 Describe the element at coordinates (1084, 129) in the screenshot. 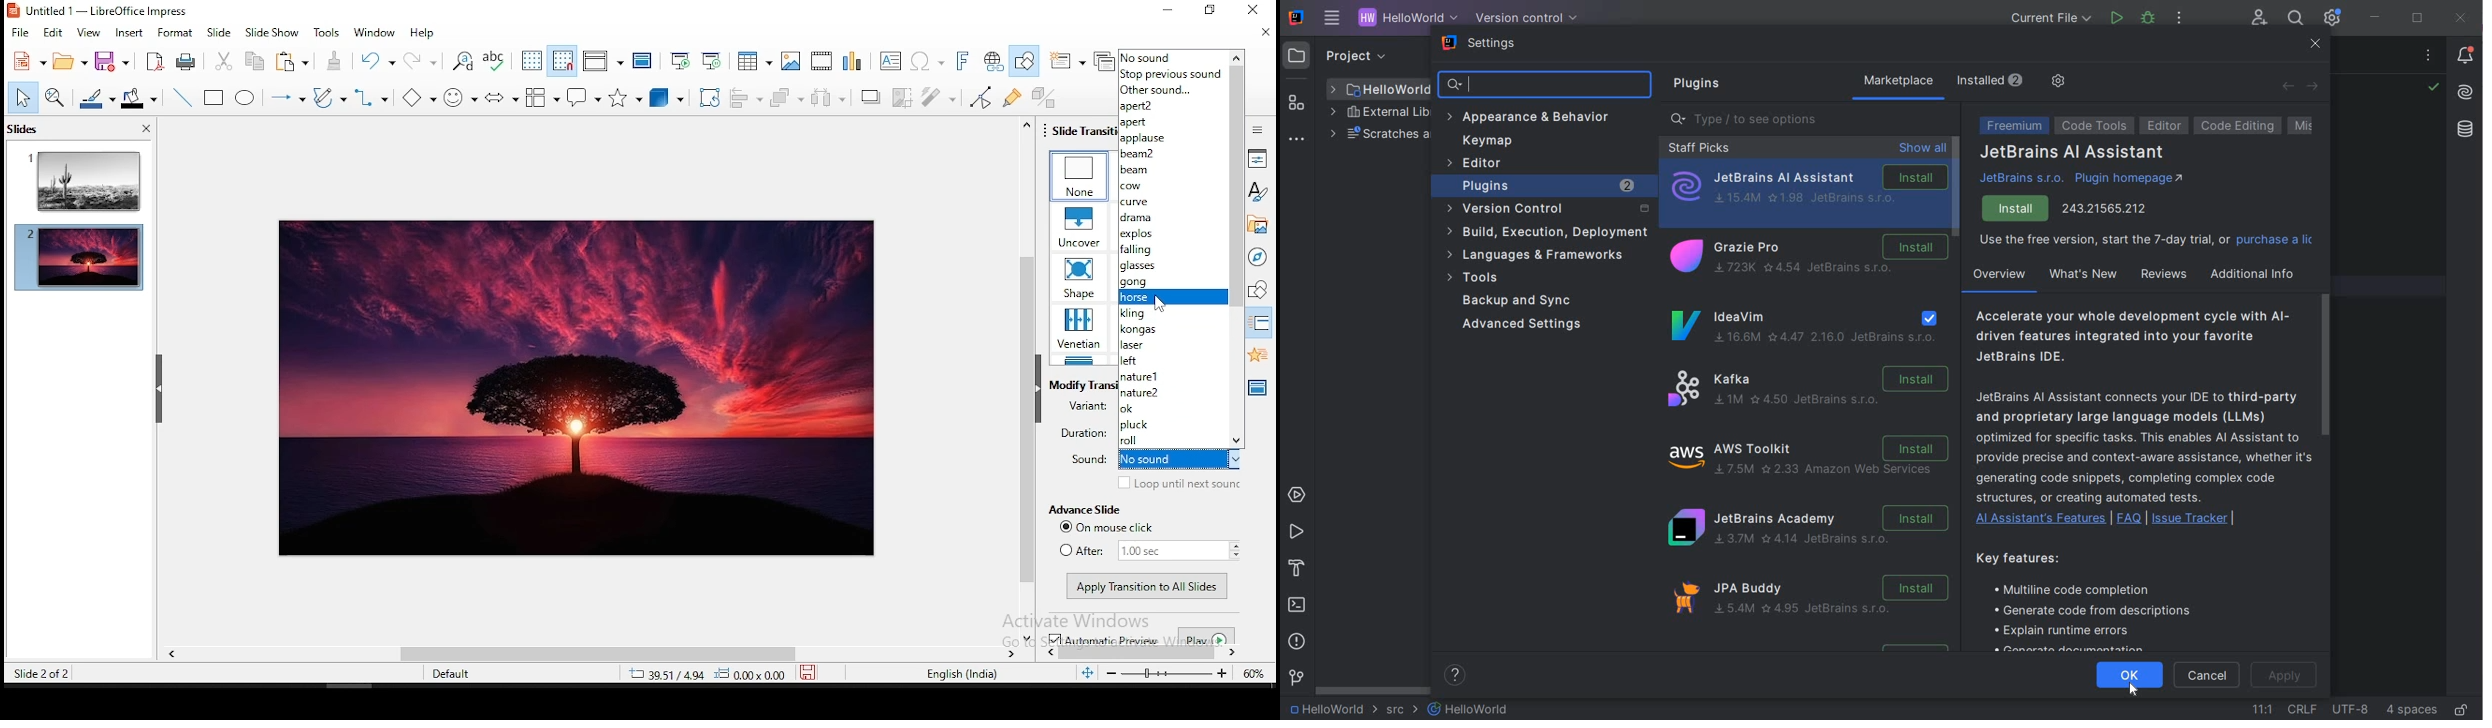

I see `slide transition` at that location.